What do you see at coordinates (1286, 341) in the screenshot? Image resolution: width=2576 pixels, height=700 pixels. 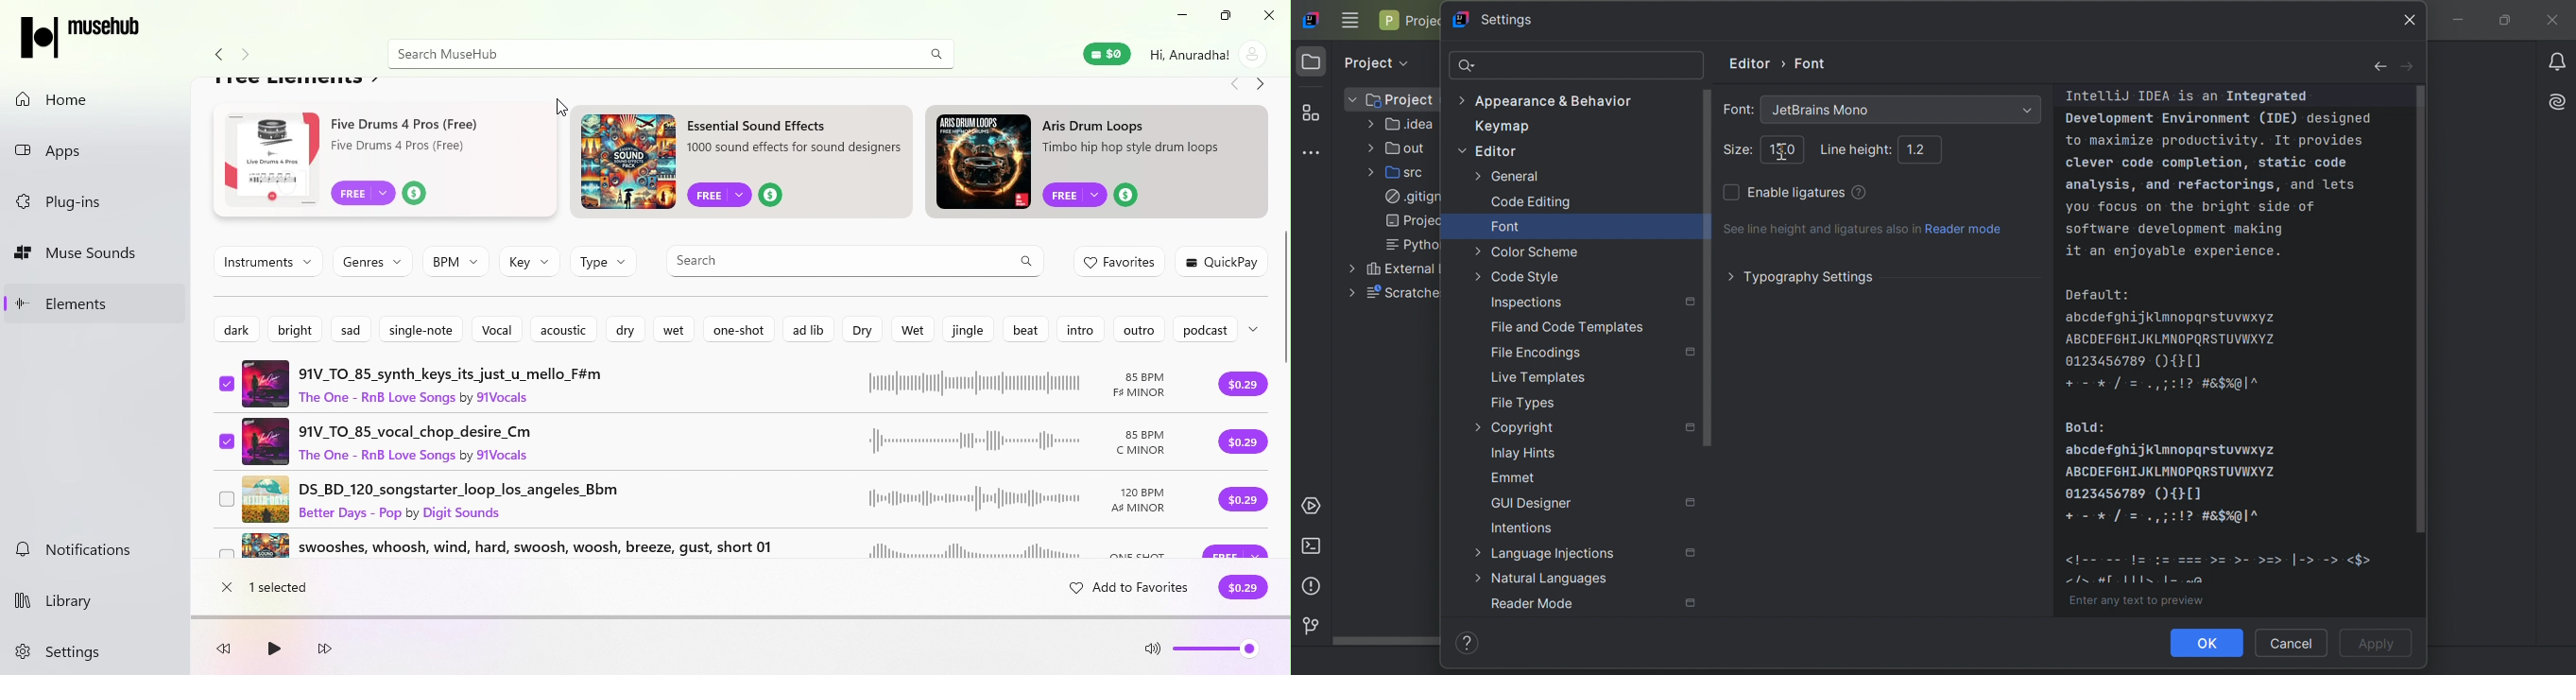 I see `scroll bar` at bounding box center [1286, 341].